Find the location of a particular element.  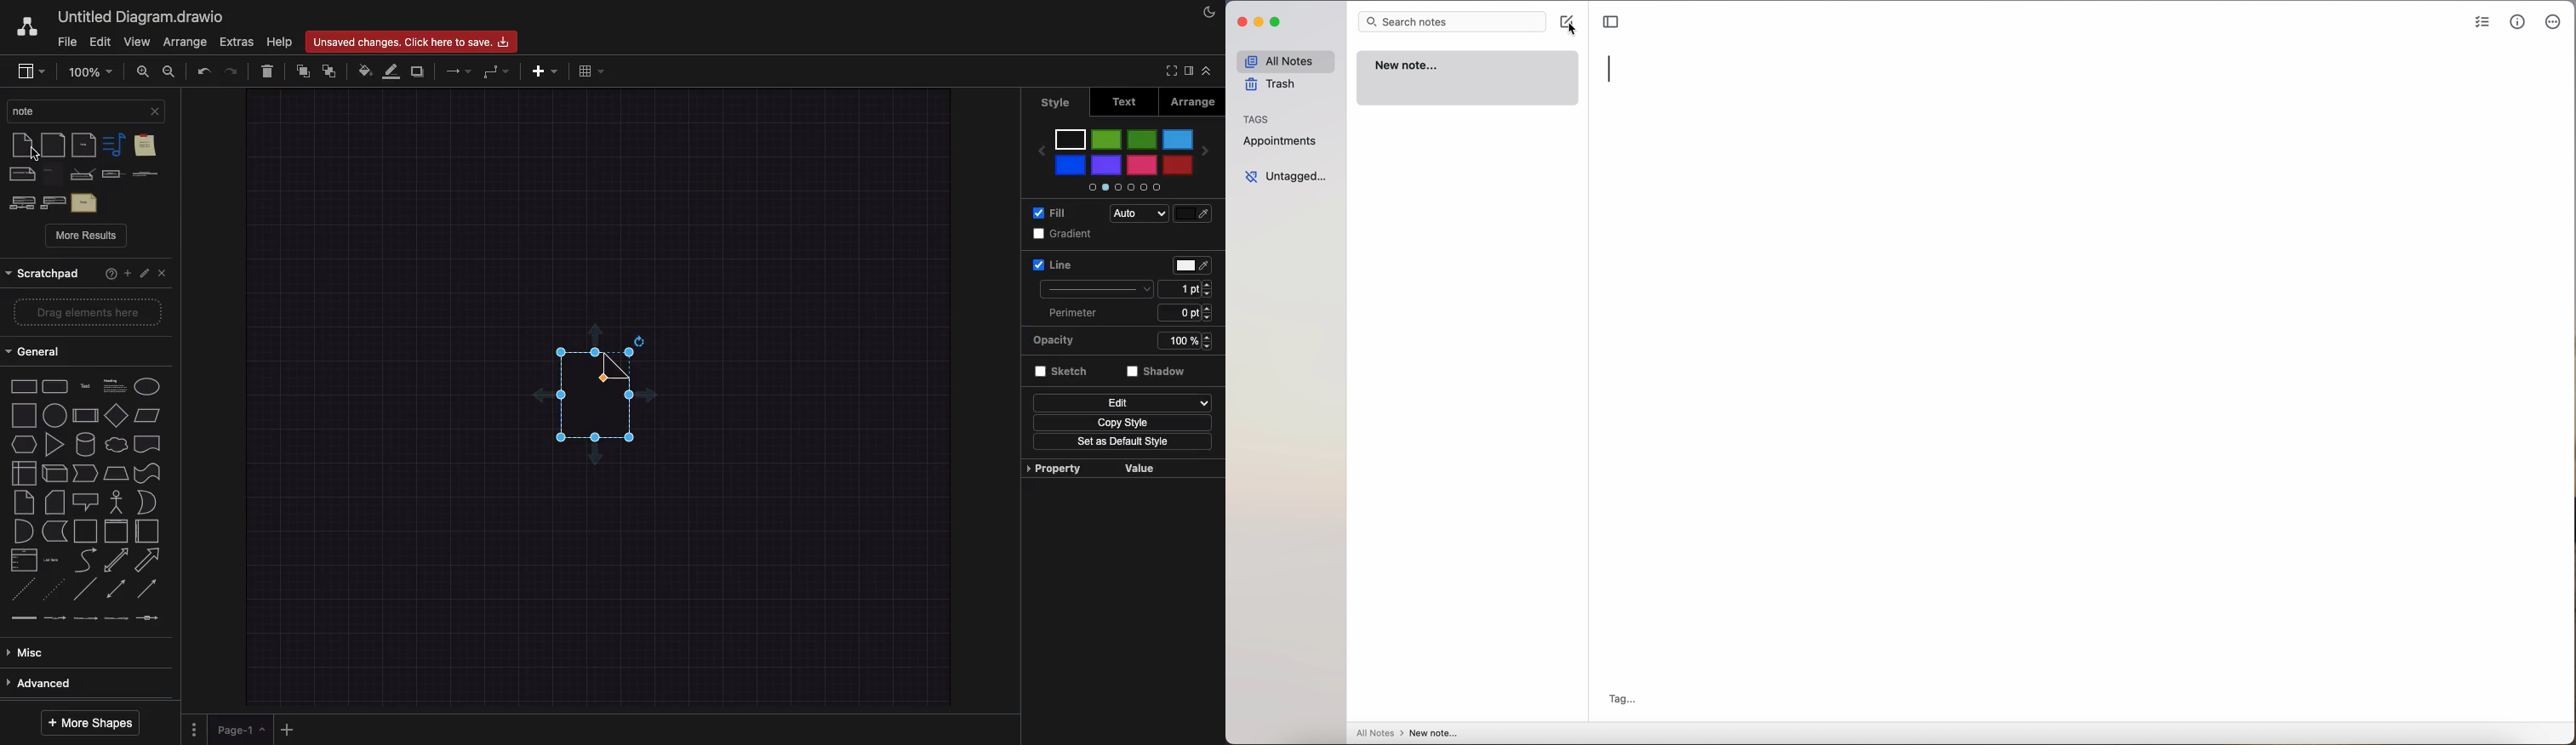

Redo is located at coordinates (231, 71).